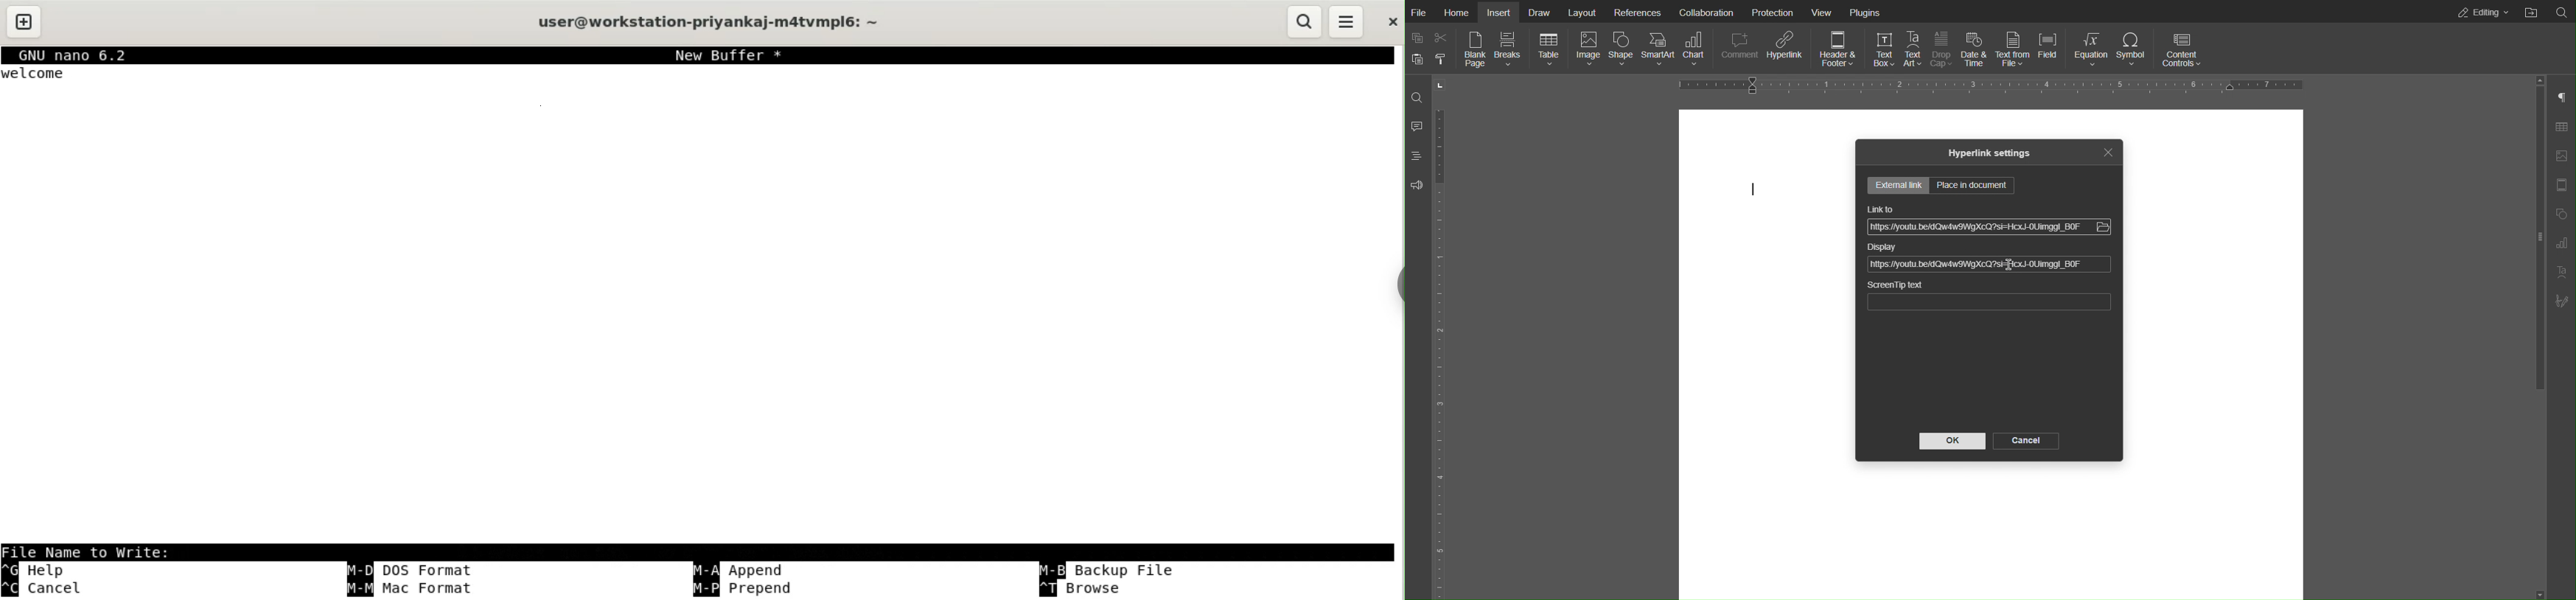 This screenshot has width=2576, height=616. I want to click on Equation, so click(2091, 50).